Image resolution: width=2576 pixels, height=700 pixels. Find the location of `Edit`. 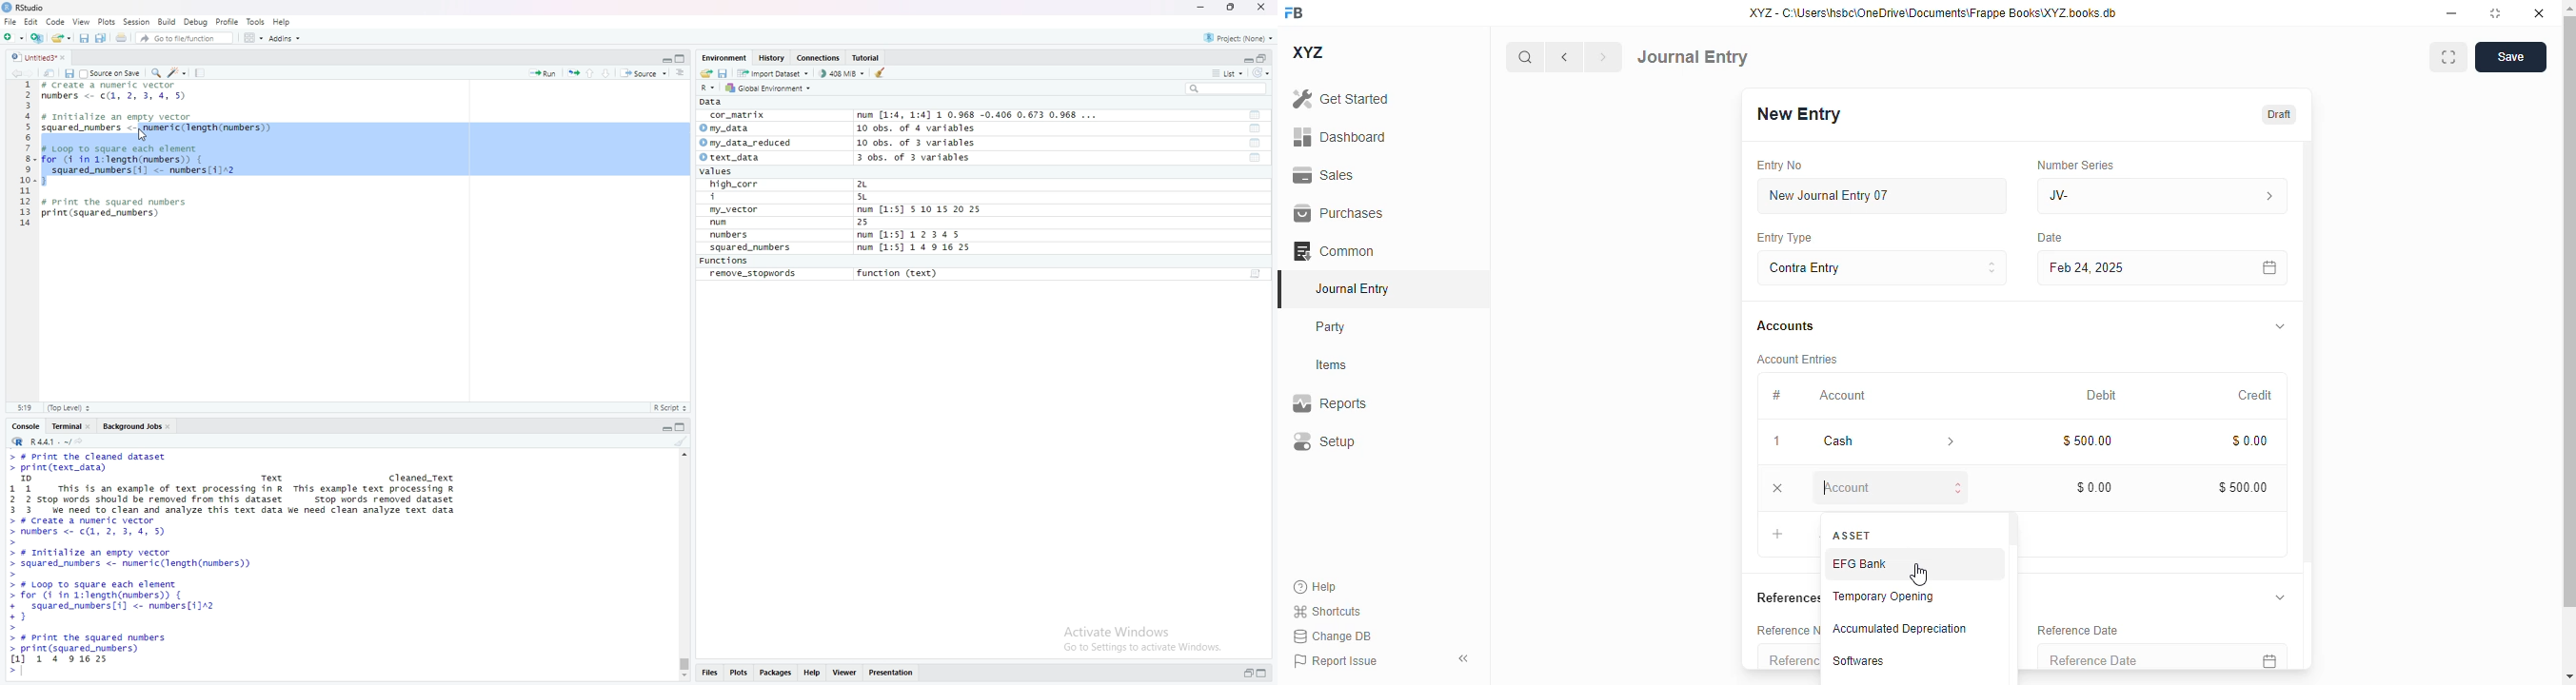

Edit is located at coordinates (31, 21).